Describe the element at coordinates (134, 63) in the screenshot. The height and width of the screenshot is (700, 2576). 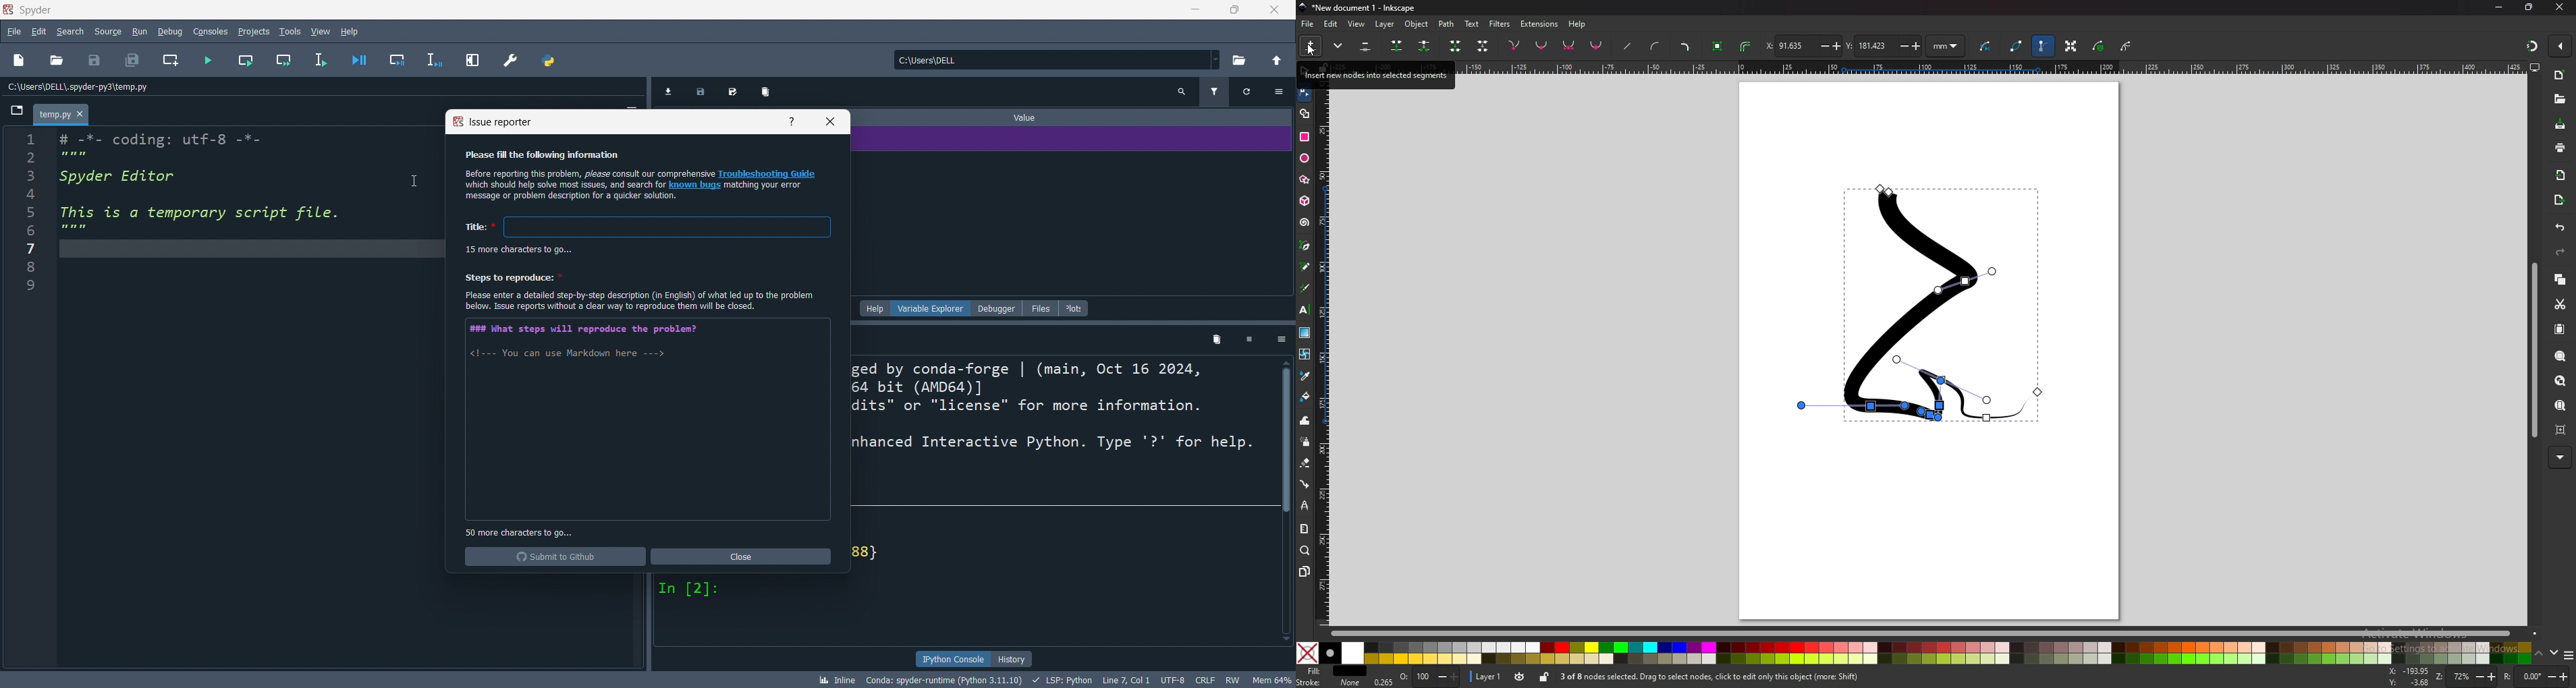
I see `save all` at that location.